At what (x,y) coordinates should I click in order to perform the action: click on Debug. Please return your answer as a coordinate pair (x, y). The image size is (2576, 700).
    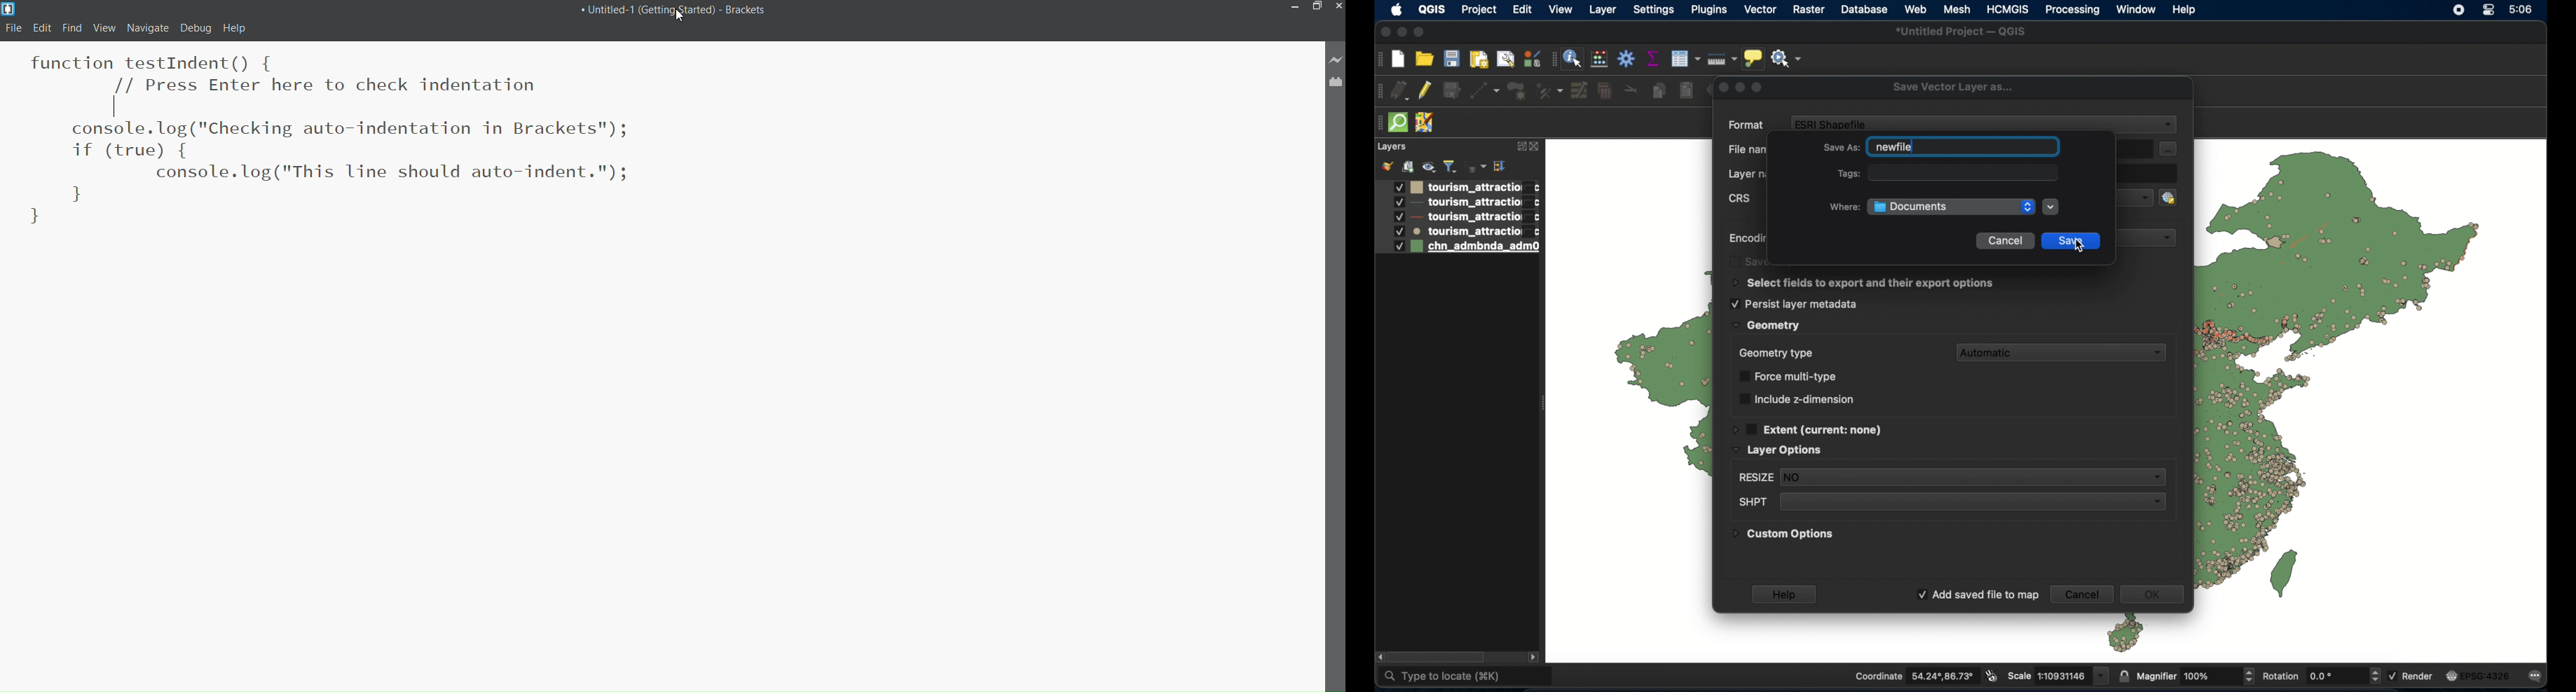
    Looking at the image, I should click on (195, 28).